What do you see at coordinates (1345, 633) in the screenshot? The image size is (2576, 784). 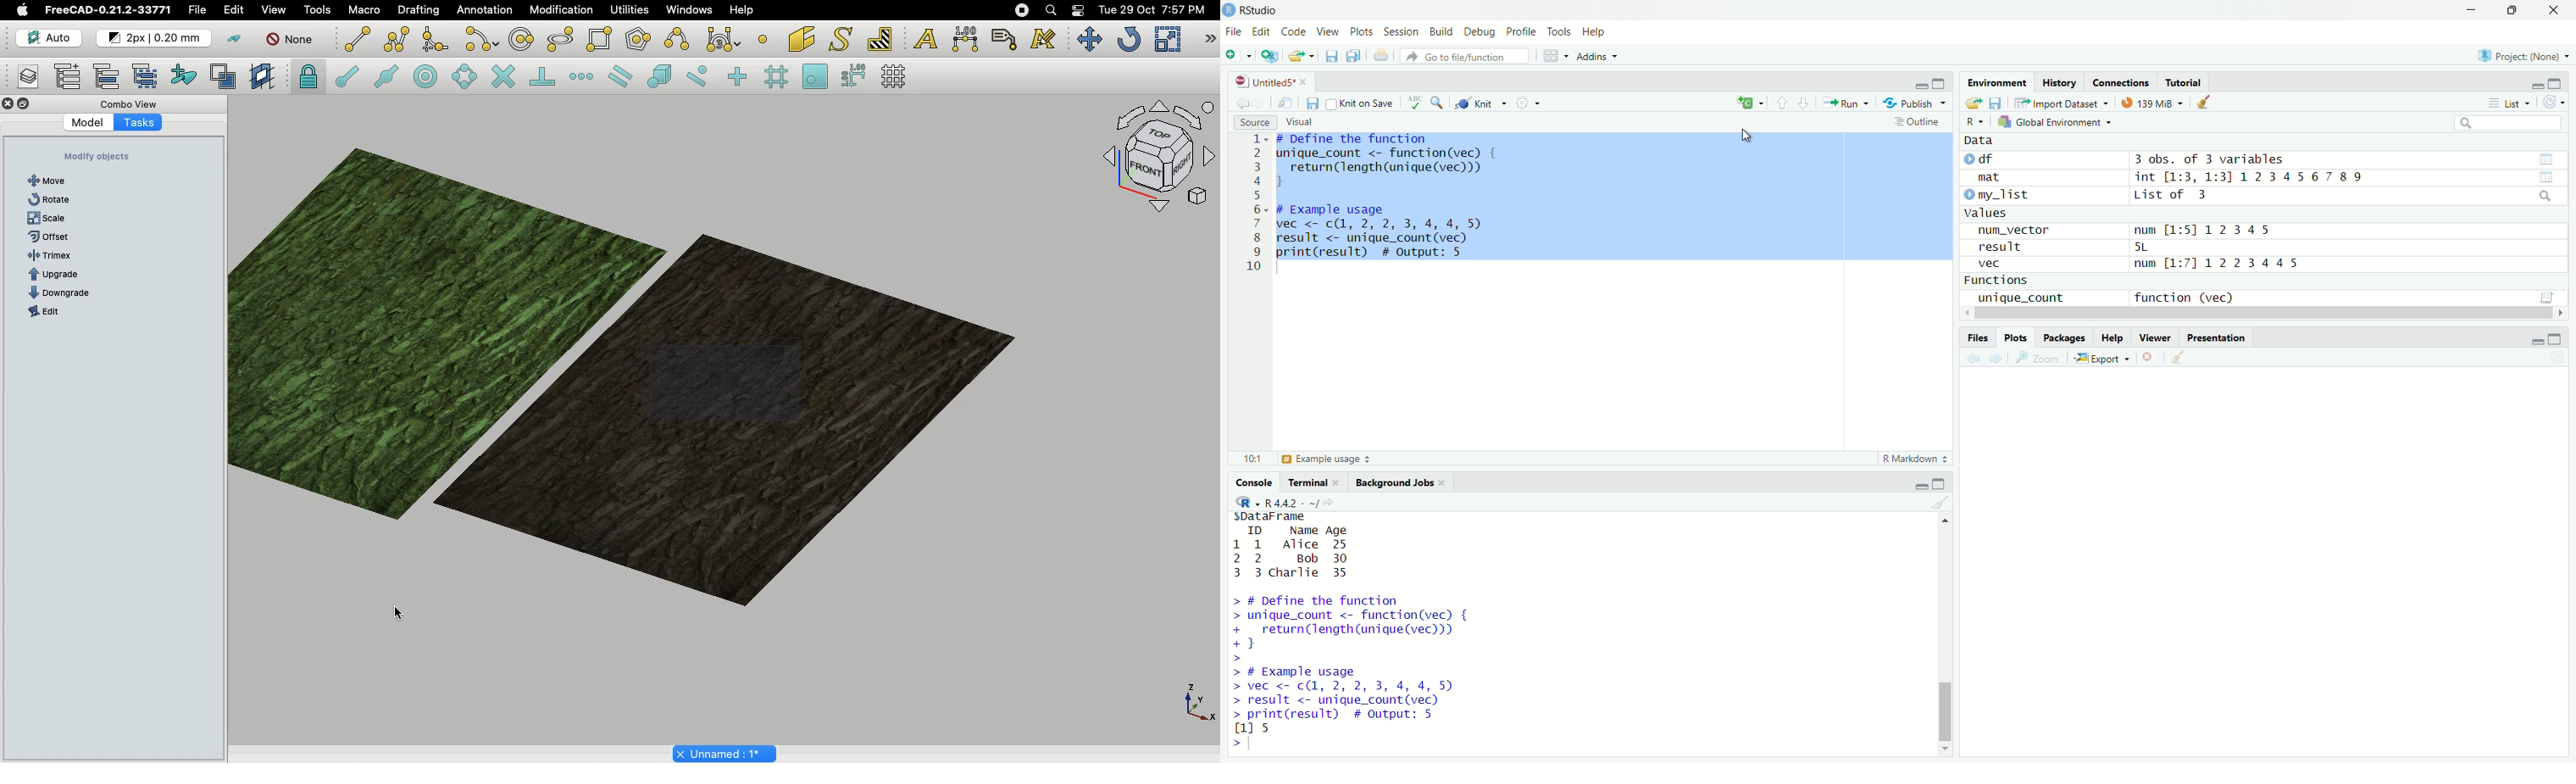 I see `malin
ID Name Age

1 1 Alice 25

2 2 Bob 30

3 3 charlie 35

> # Define the function

> unique_count <- function(vec) i

+ return(length (unique (vec)))

+3

>

> # Example usage

> vec <- c(1, 2, 2, 3, 4, 4, 5)

> result <- unique_count(vec)

> print(result) # Output: 5

[11s

>` at bounding box center [1345, 633].